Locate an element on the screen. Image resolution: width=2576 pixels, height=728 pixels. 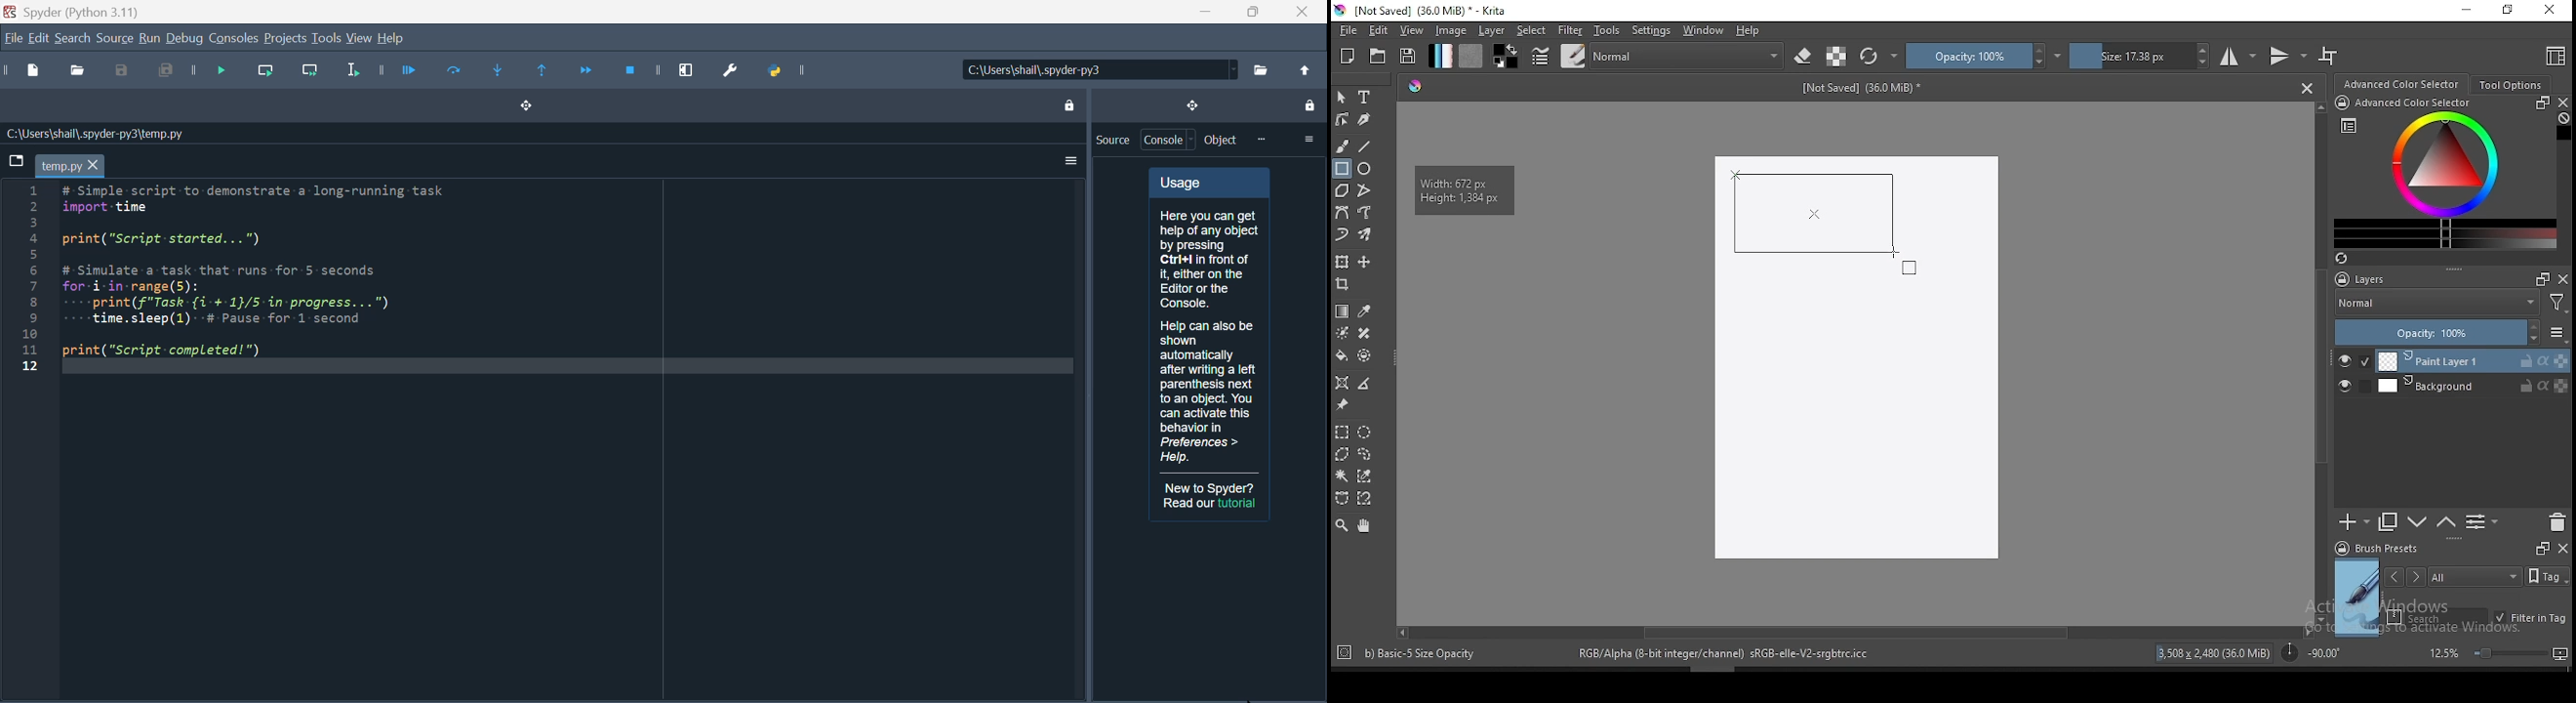
help is located at coordinates (391, 38).